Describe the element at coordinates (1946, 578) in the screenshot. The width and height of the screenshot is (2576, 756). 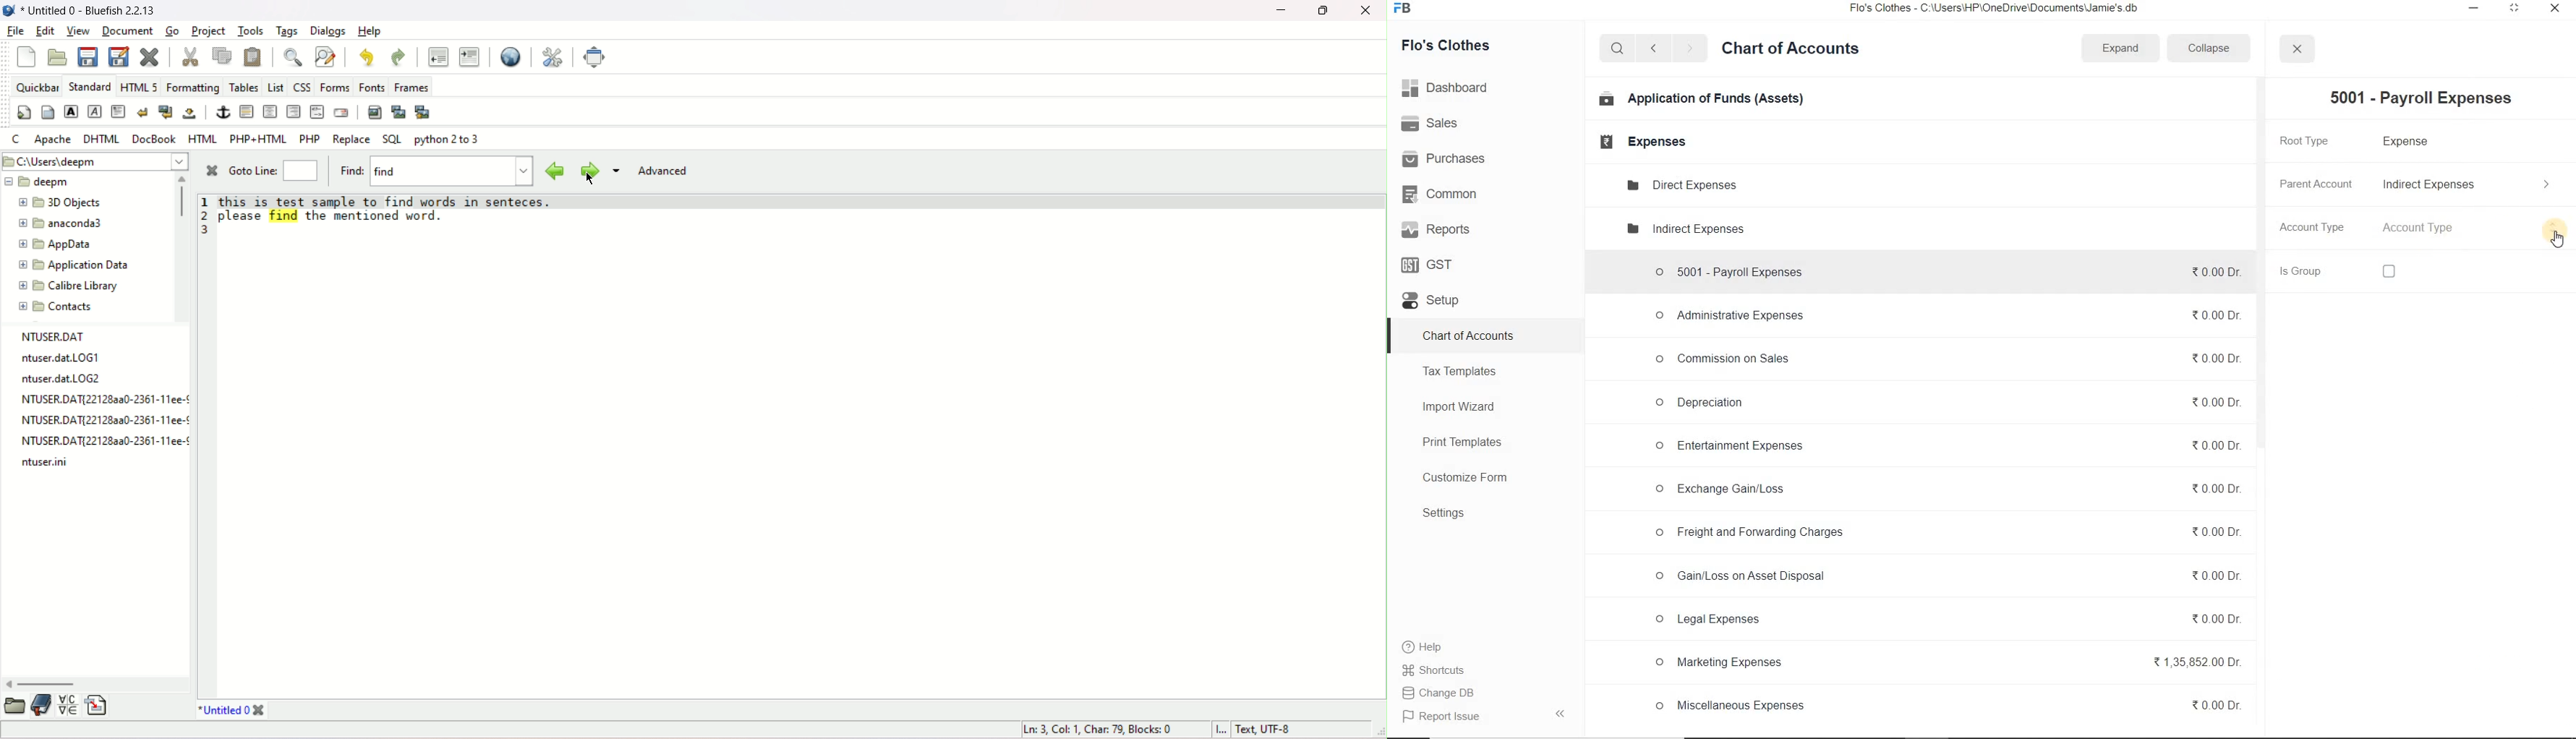
I see `© Gain/Loss on Asset Disposal %0.00Dr.` at that location.